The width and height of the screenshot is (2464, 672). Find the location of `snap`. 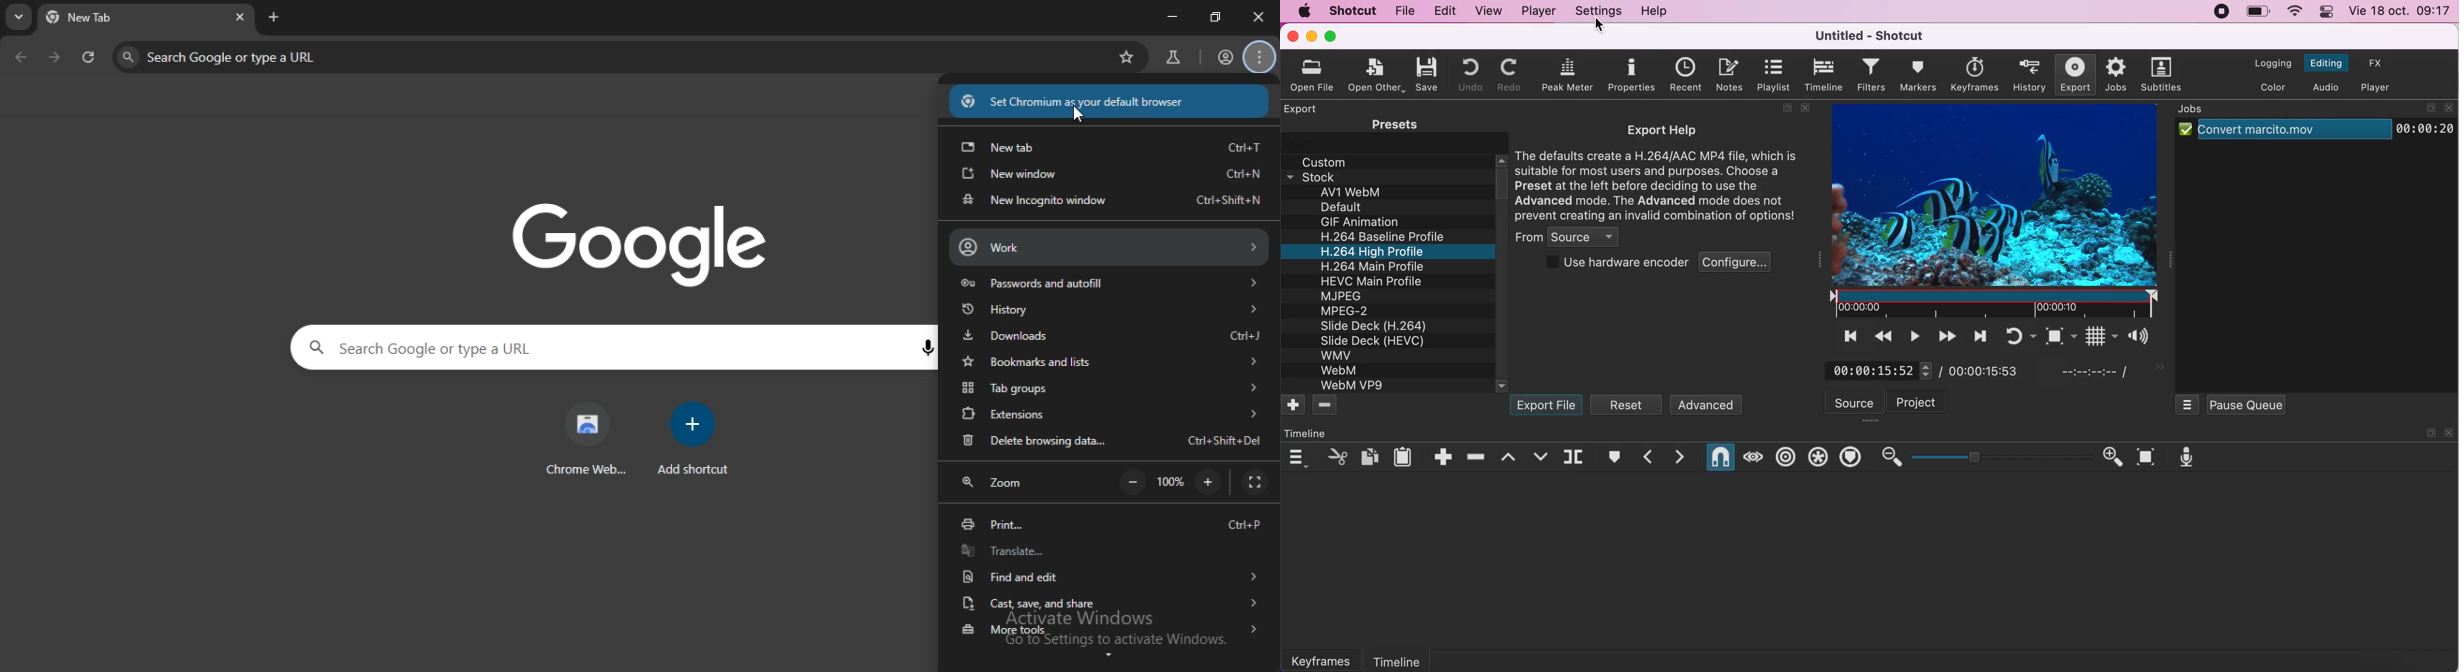

snap is located at coordinates (1718, 457).